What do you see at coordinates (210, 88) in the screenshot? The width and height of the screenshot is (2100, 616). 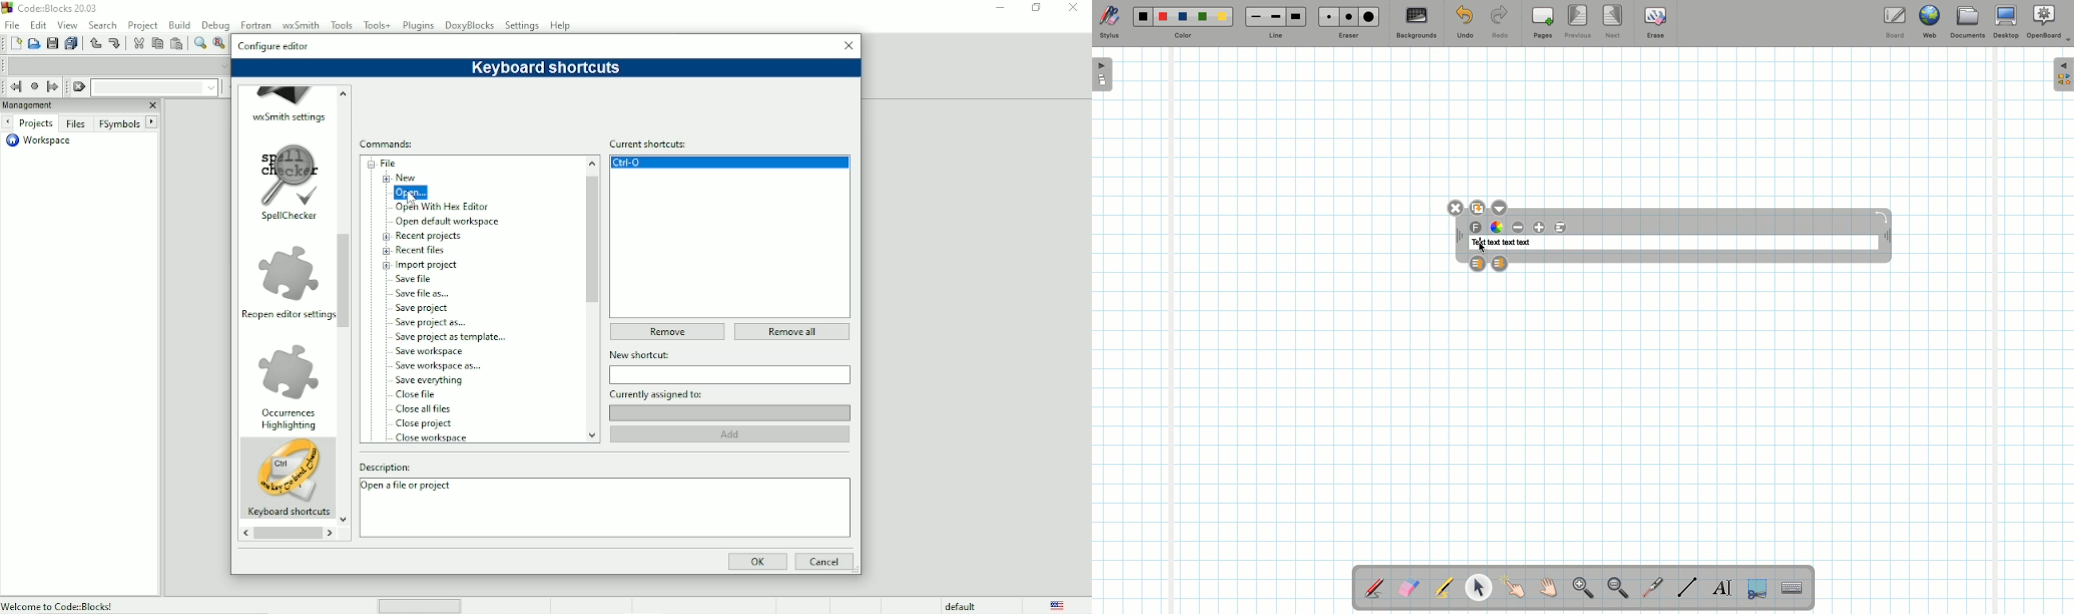 I see `Drop down` at bounding box center [210, 88].